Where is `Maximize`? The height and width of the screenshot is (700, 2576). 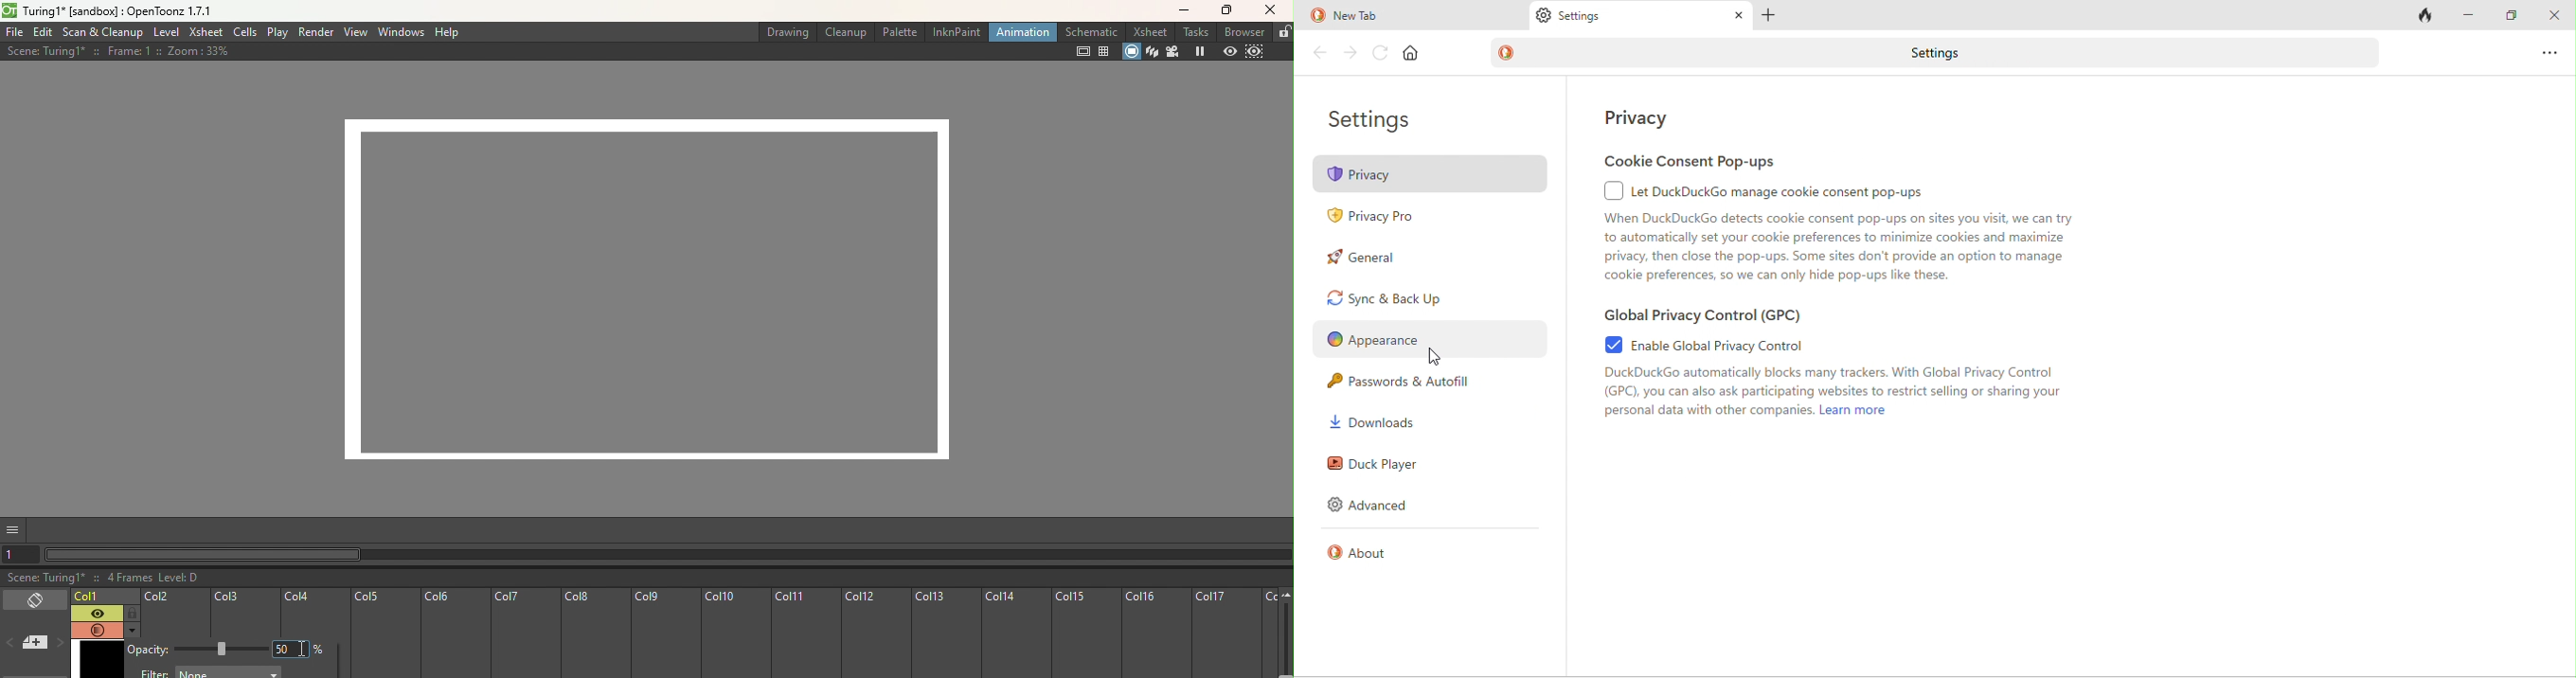 Maximize is located at coordinates (1230, 9).